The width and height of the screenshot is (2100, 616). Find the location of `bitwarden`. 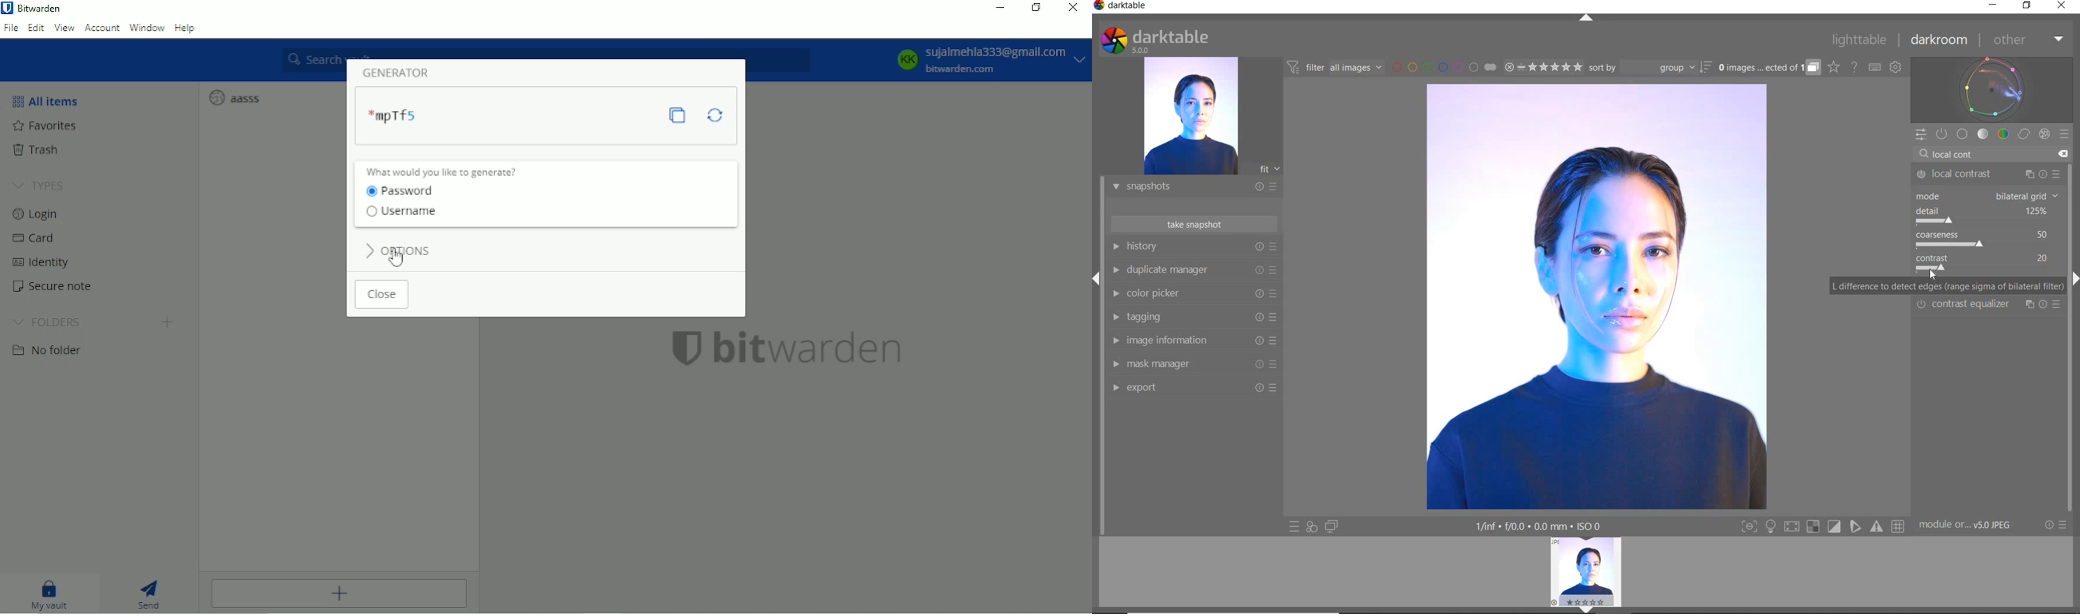

bitwarden is located at coordinates (812, 349).